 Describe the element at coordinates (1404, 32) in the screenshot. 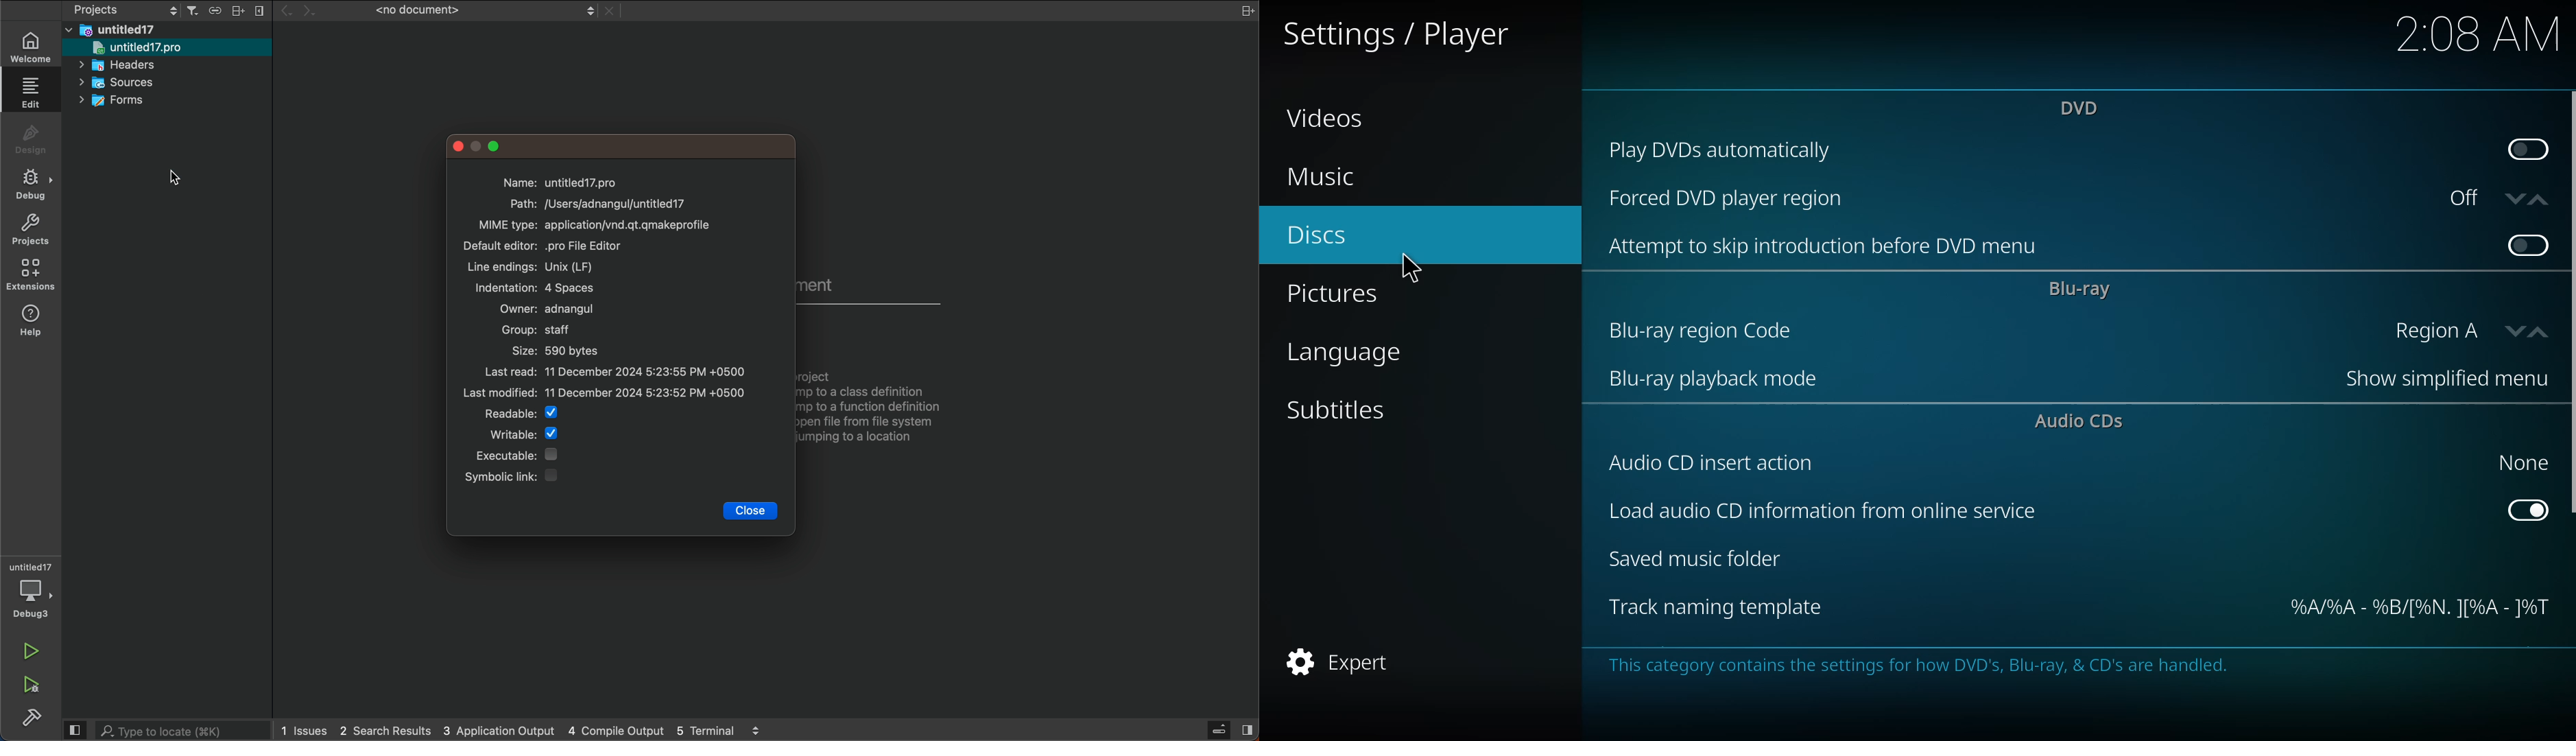

I see `settings player` at that location.